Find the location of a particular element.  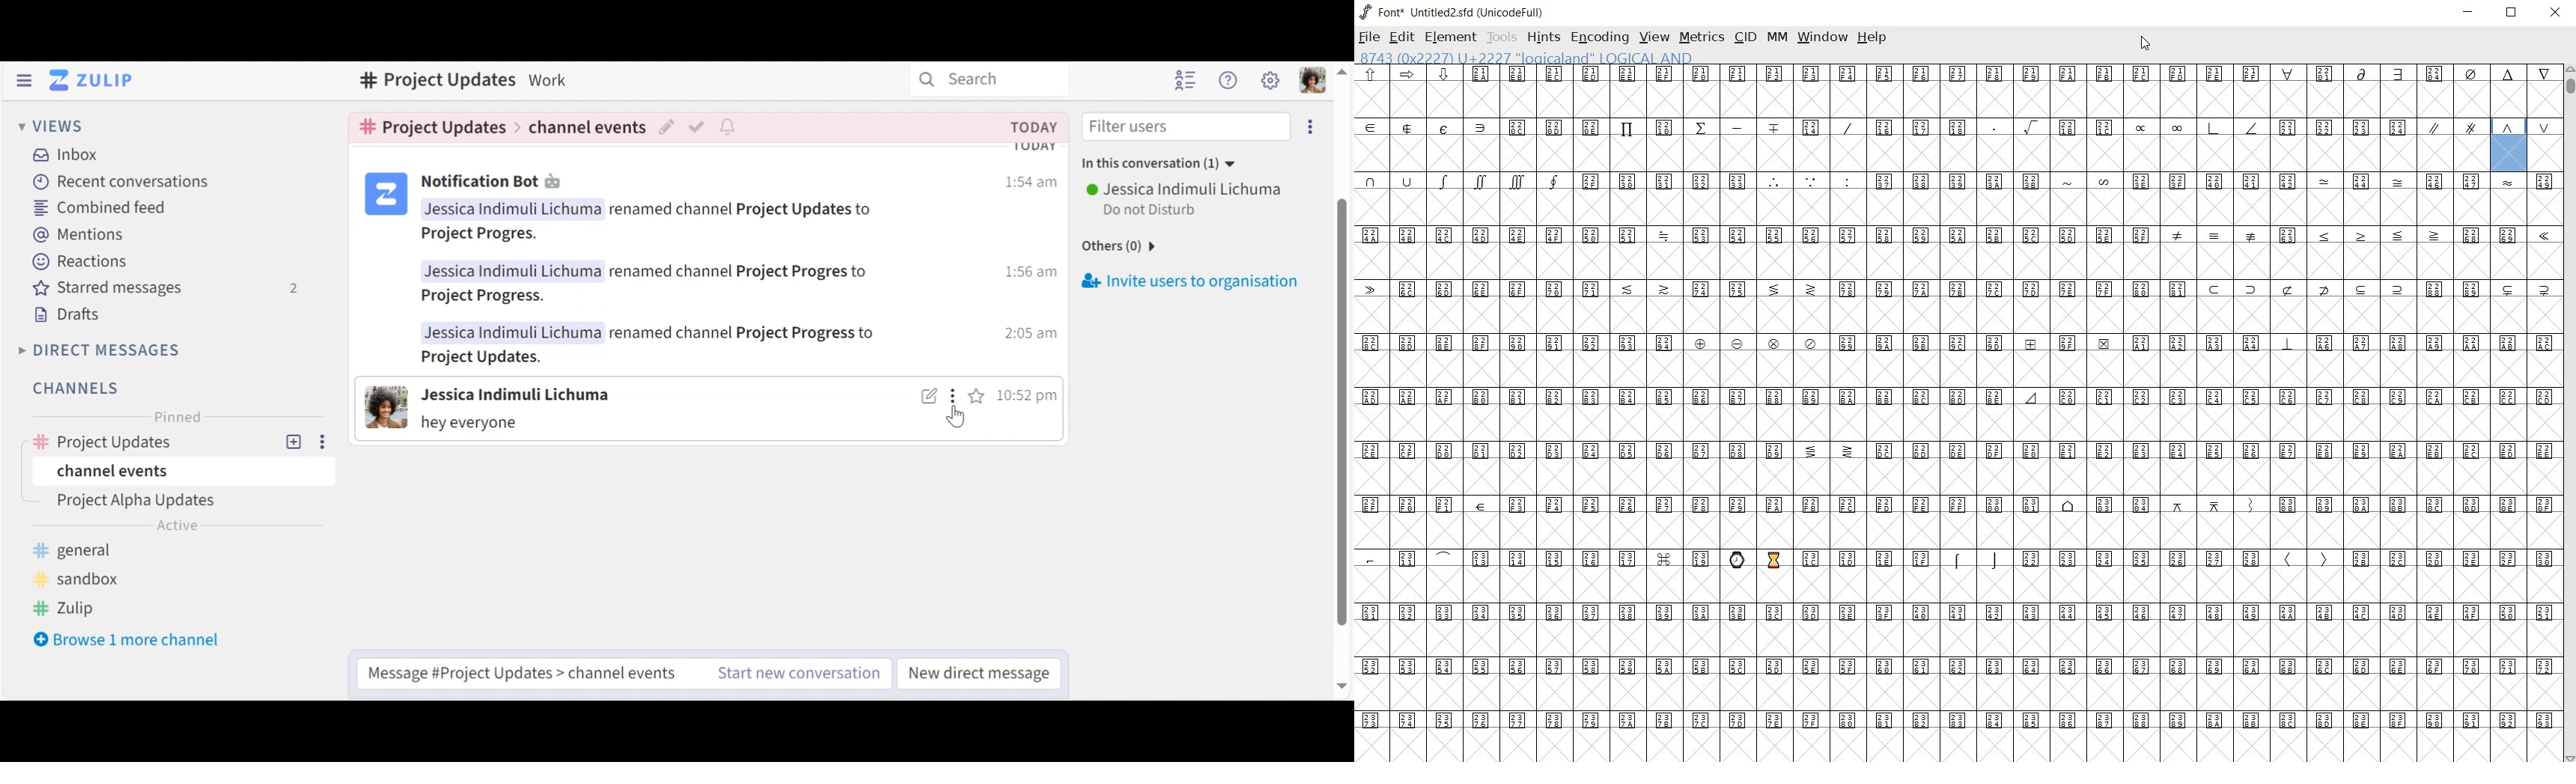

vertical scroll bar is located at coordinates (1337, 413).